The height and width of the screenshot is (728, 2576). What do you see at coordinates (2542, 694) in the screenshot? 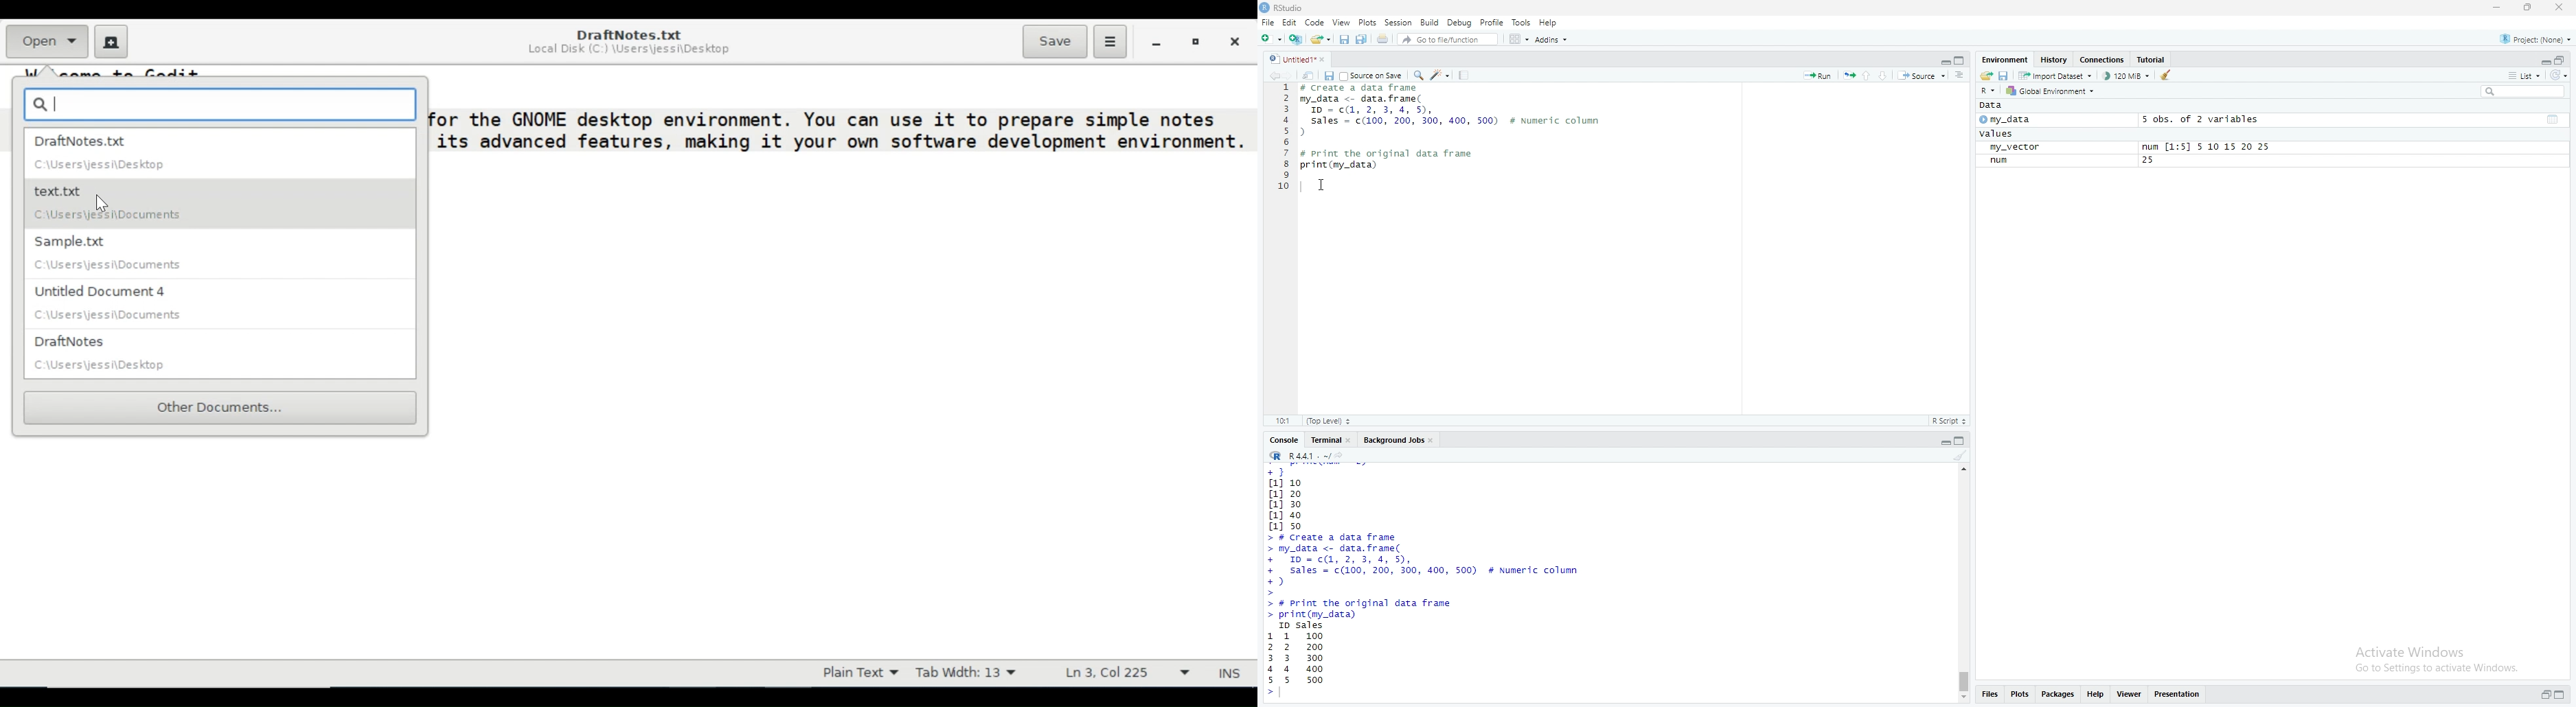
I see `minimize` at bounding box center [2542, 694].